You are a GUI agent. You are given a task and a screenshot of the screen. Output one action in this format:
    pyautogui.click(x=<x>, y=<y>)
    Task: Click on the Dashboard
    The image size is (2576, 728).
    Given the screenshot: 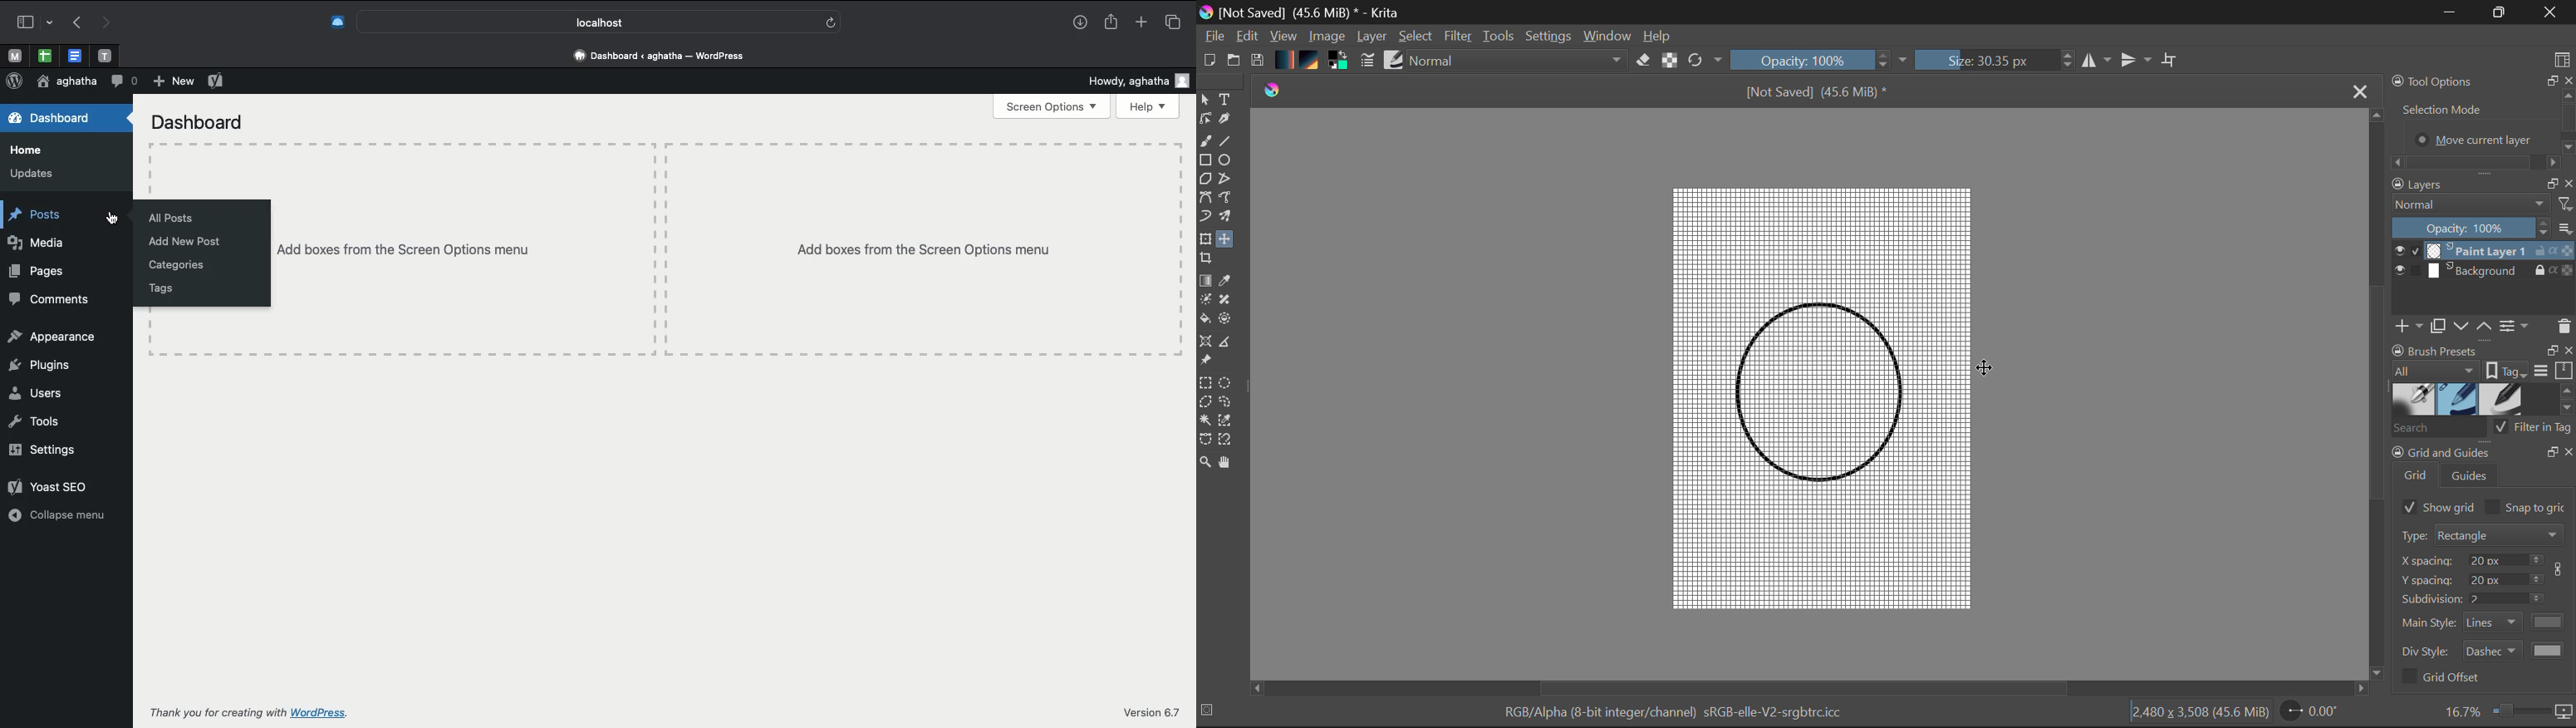 What is the action you would take?
    pyautogui.click(x=198, y=123)
    